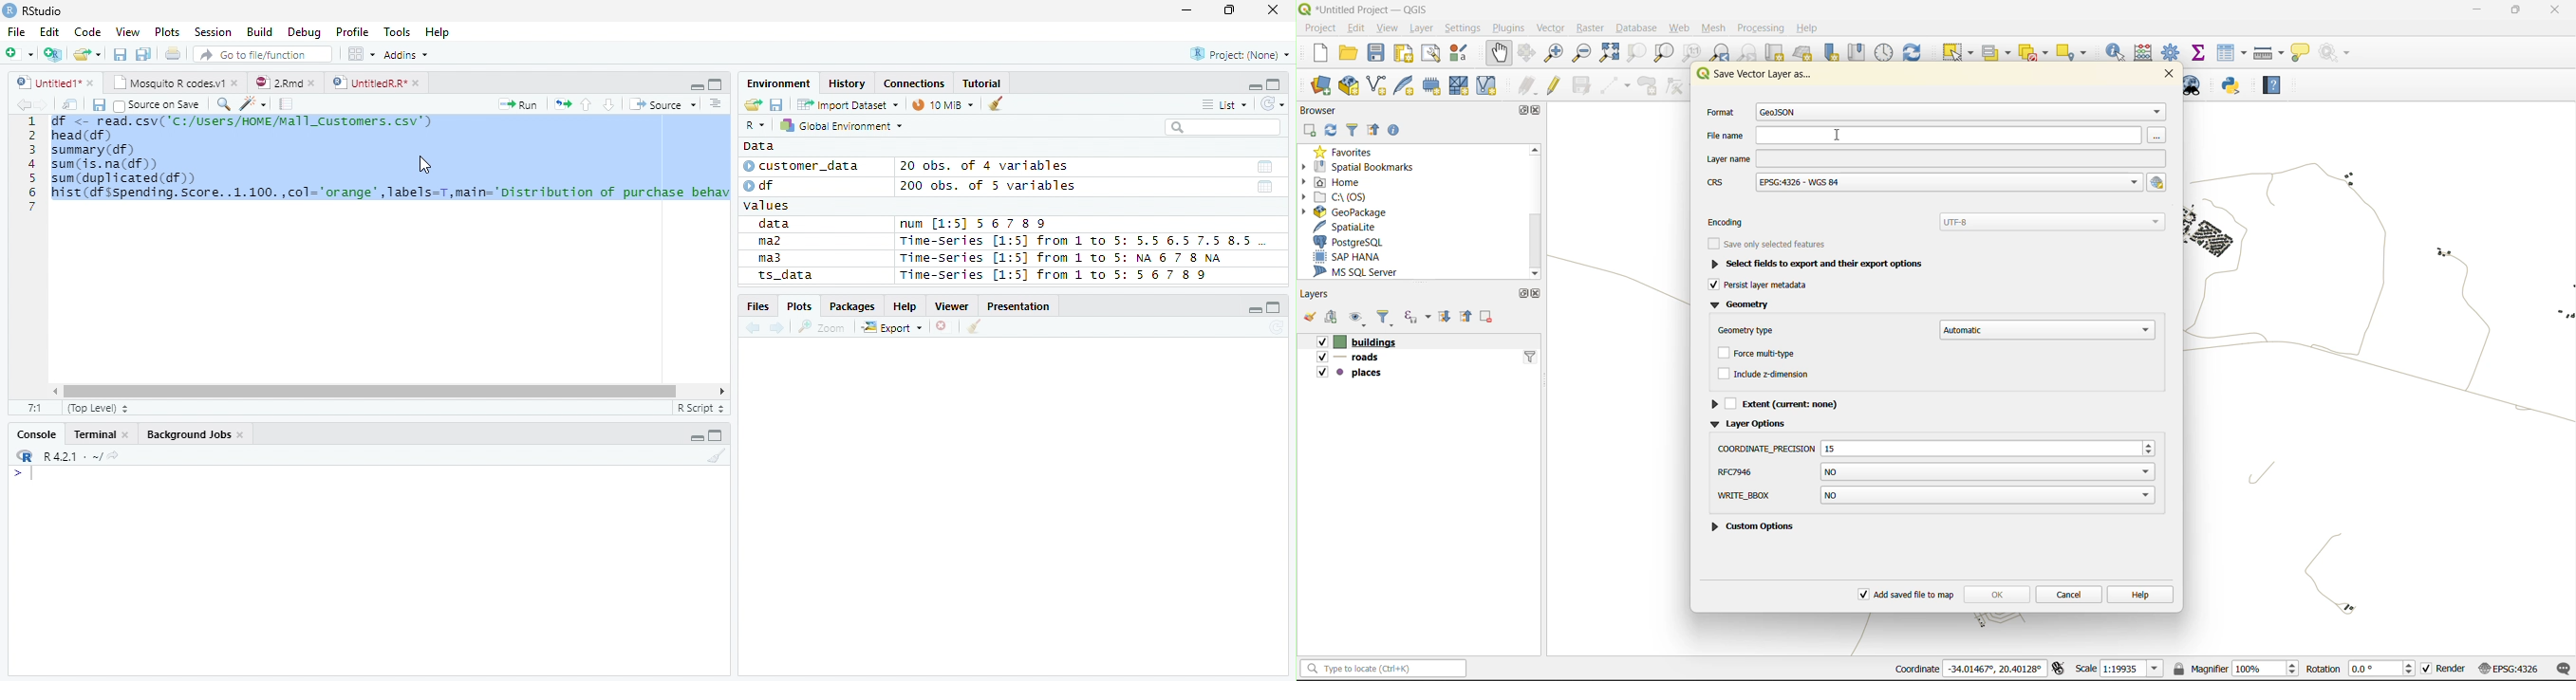 This screenshot has width=2576, height=700. Describe the element at coordinates (1277, 328) in the screenshot. I see `Refresh` at that location.